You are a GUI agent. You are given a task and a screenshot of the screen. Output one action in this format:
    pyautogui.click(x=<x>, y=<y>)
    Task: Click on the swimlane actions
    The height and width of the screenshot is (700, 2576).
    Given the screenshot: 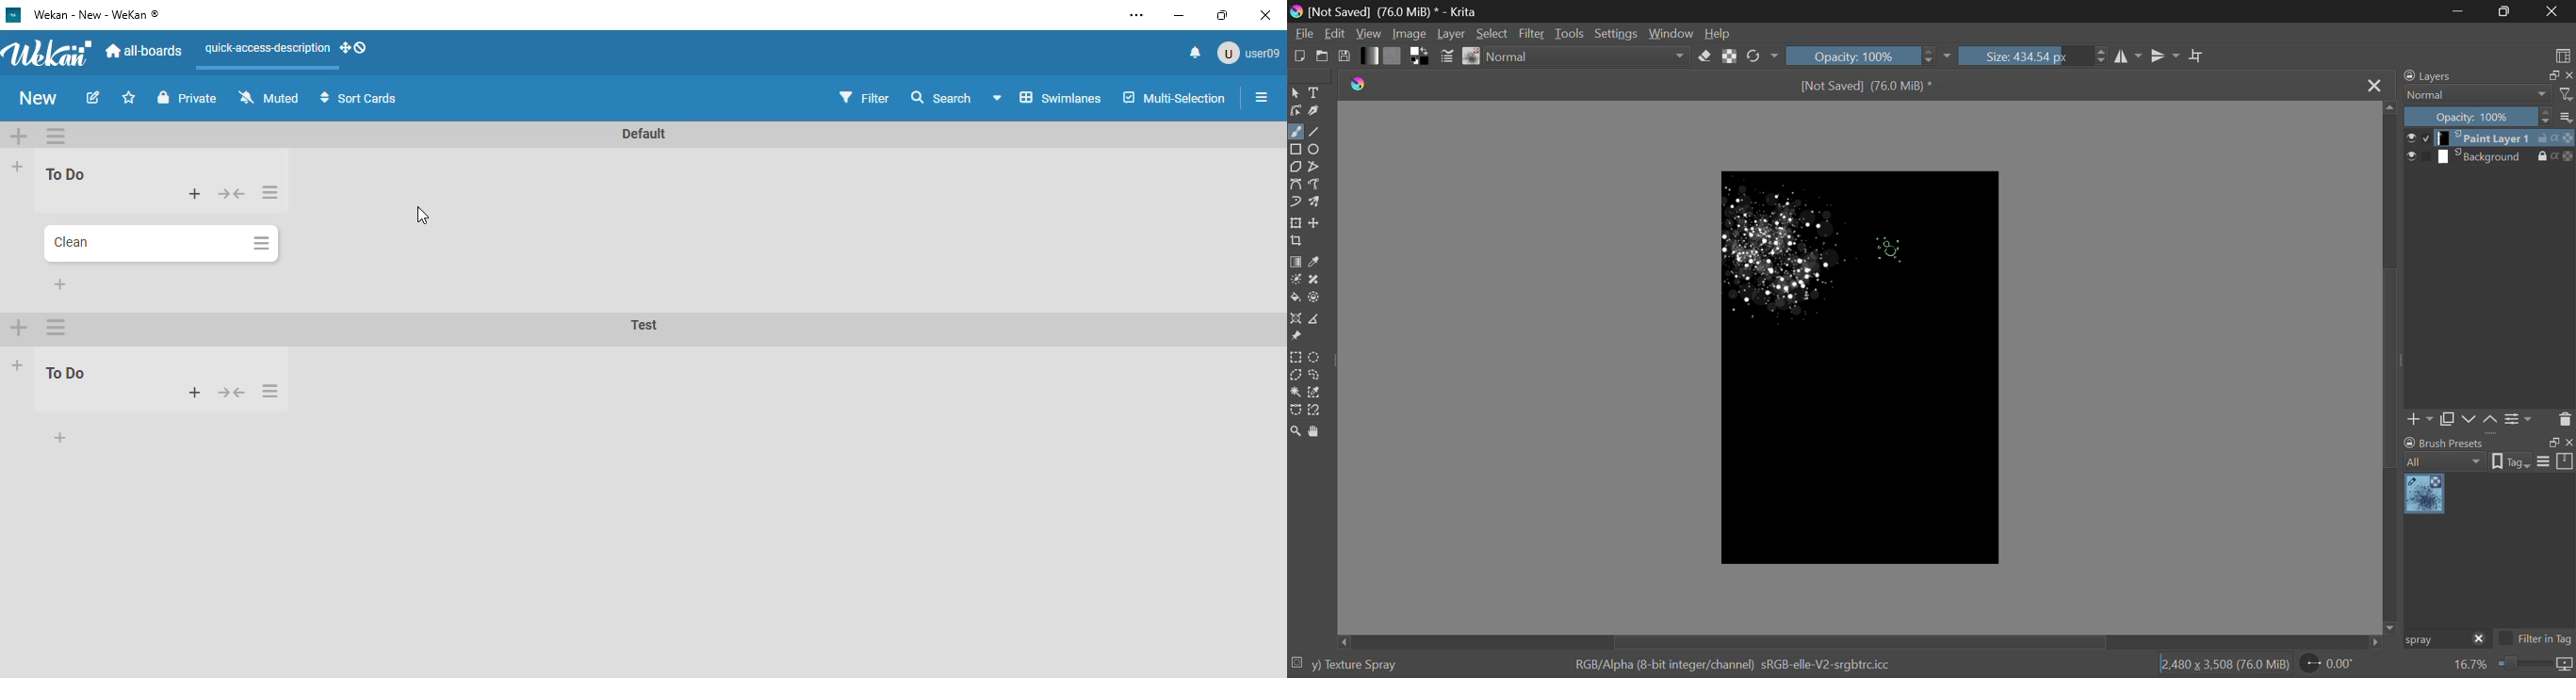 What is the action you would take?
    pyautogui.click(x=57, y=329)
    